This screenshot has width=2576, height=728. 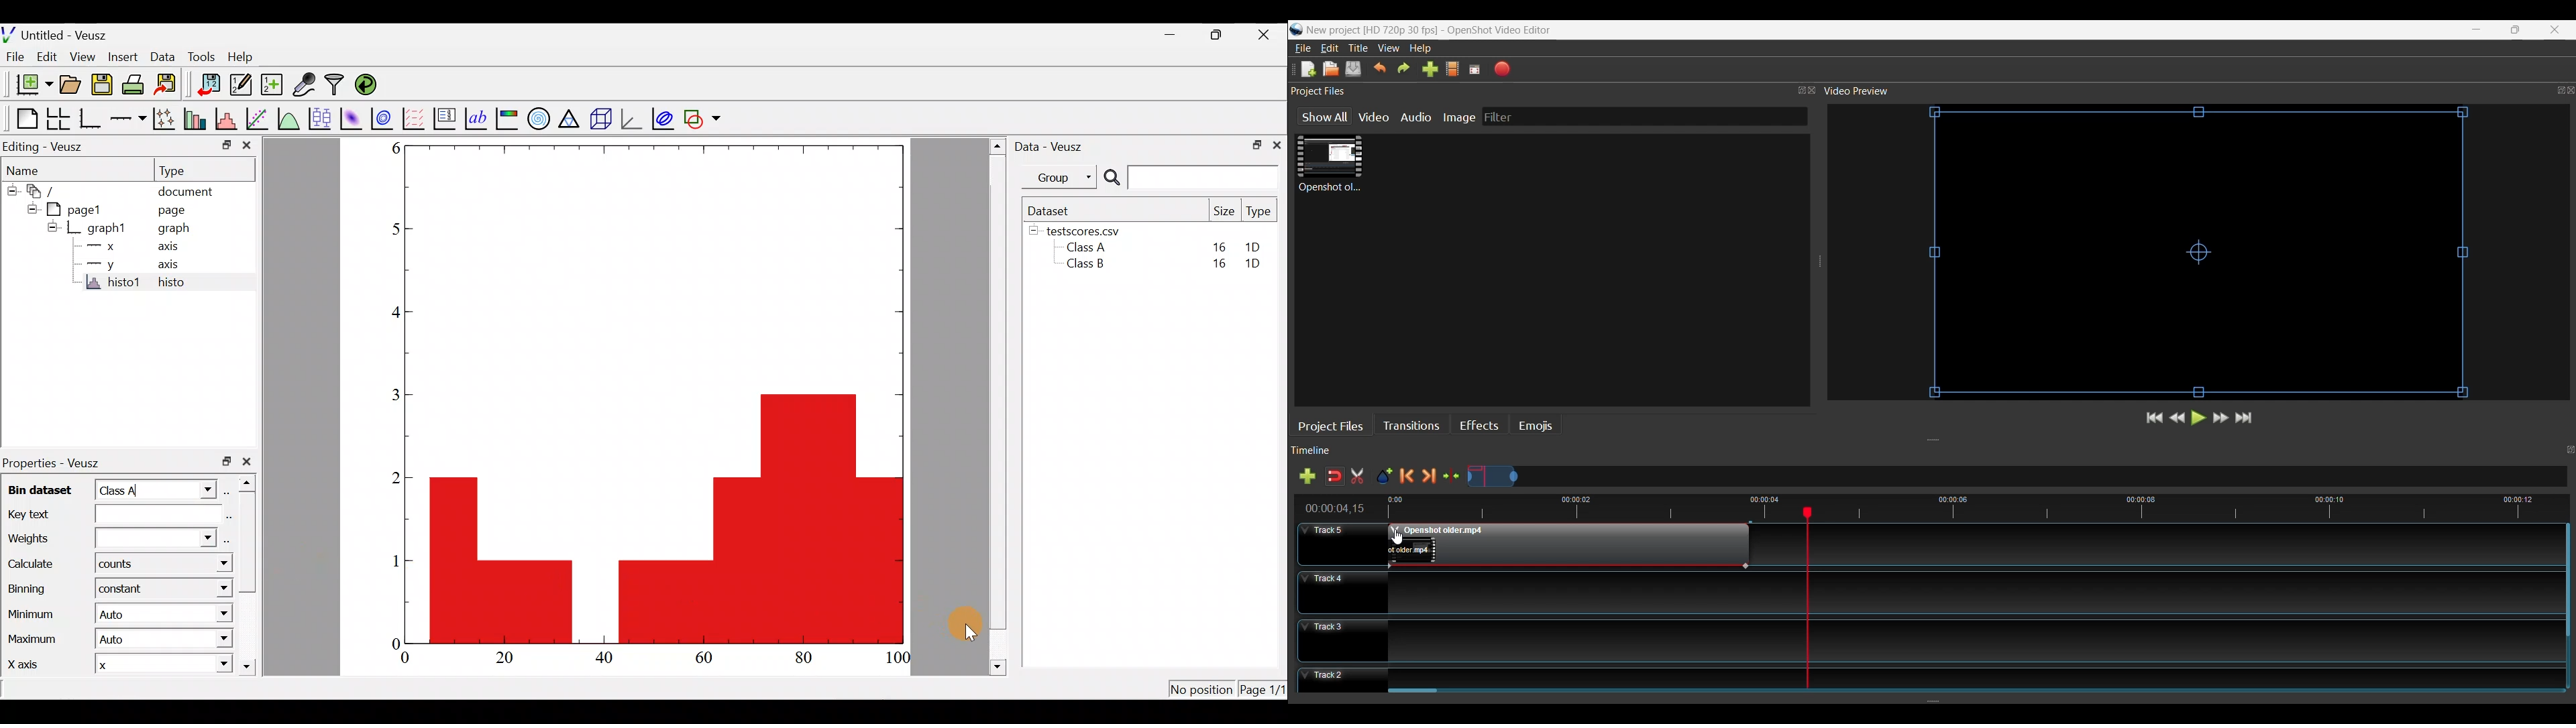 What do you see at coordinates (392, 560) in the screenshot?
I see `1` at bounding box center [392, 560].